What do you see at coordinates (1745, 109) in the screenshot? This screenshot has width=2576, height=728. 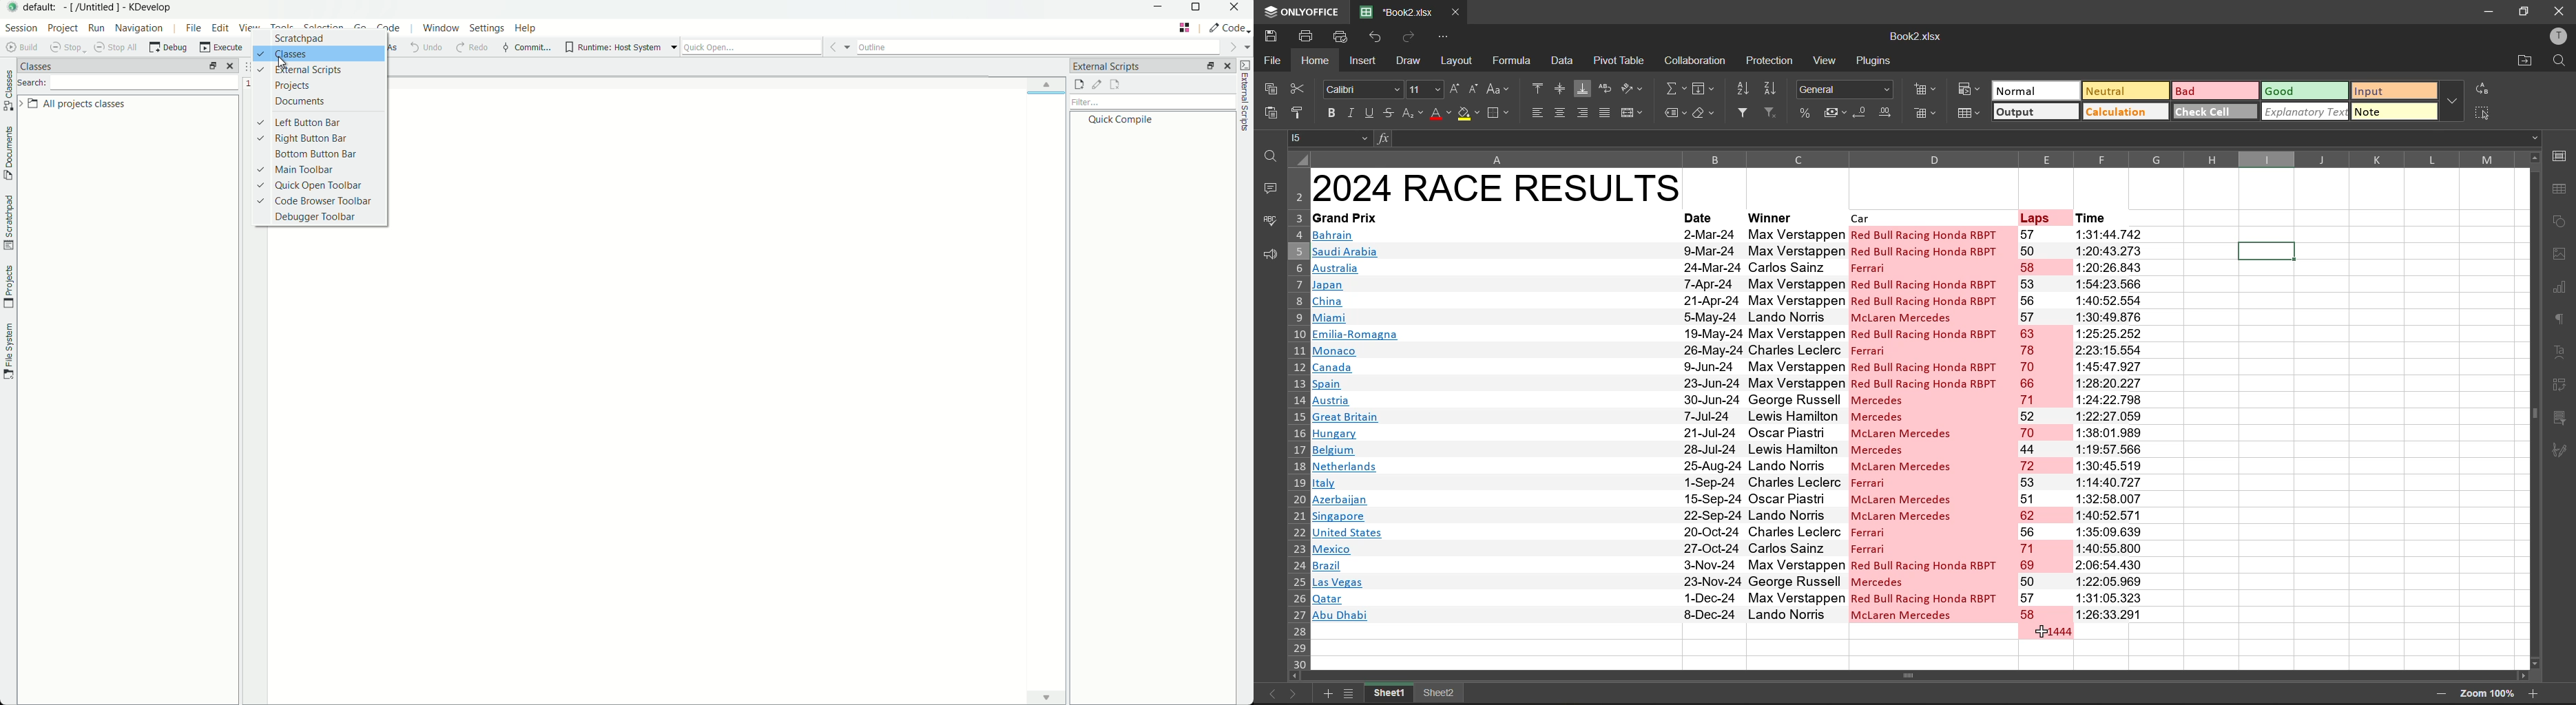 I see `filter` at bounding box center [1745, 109].